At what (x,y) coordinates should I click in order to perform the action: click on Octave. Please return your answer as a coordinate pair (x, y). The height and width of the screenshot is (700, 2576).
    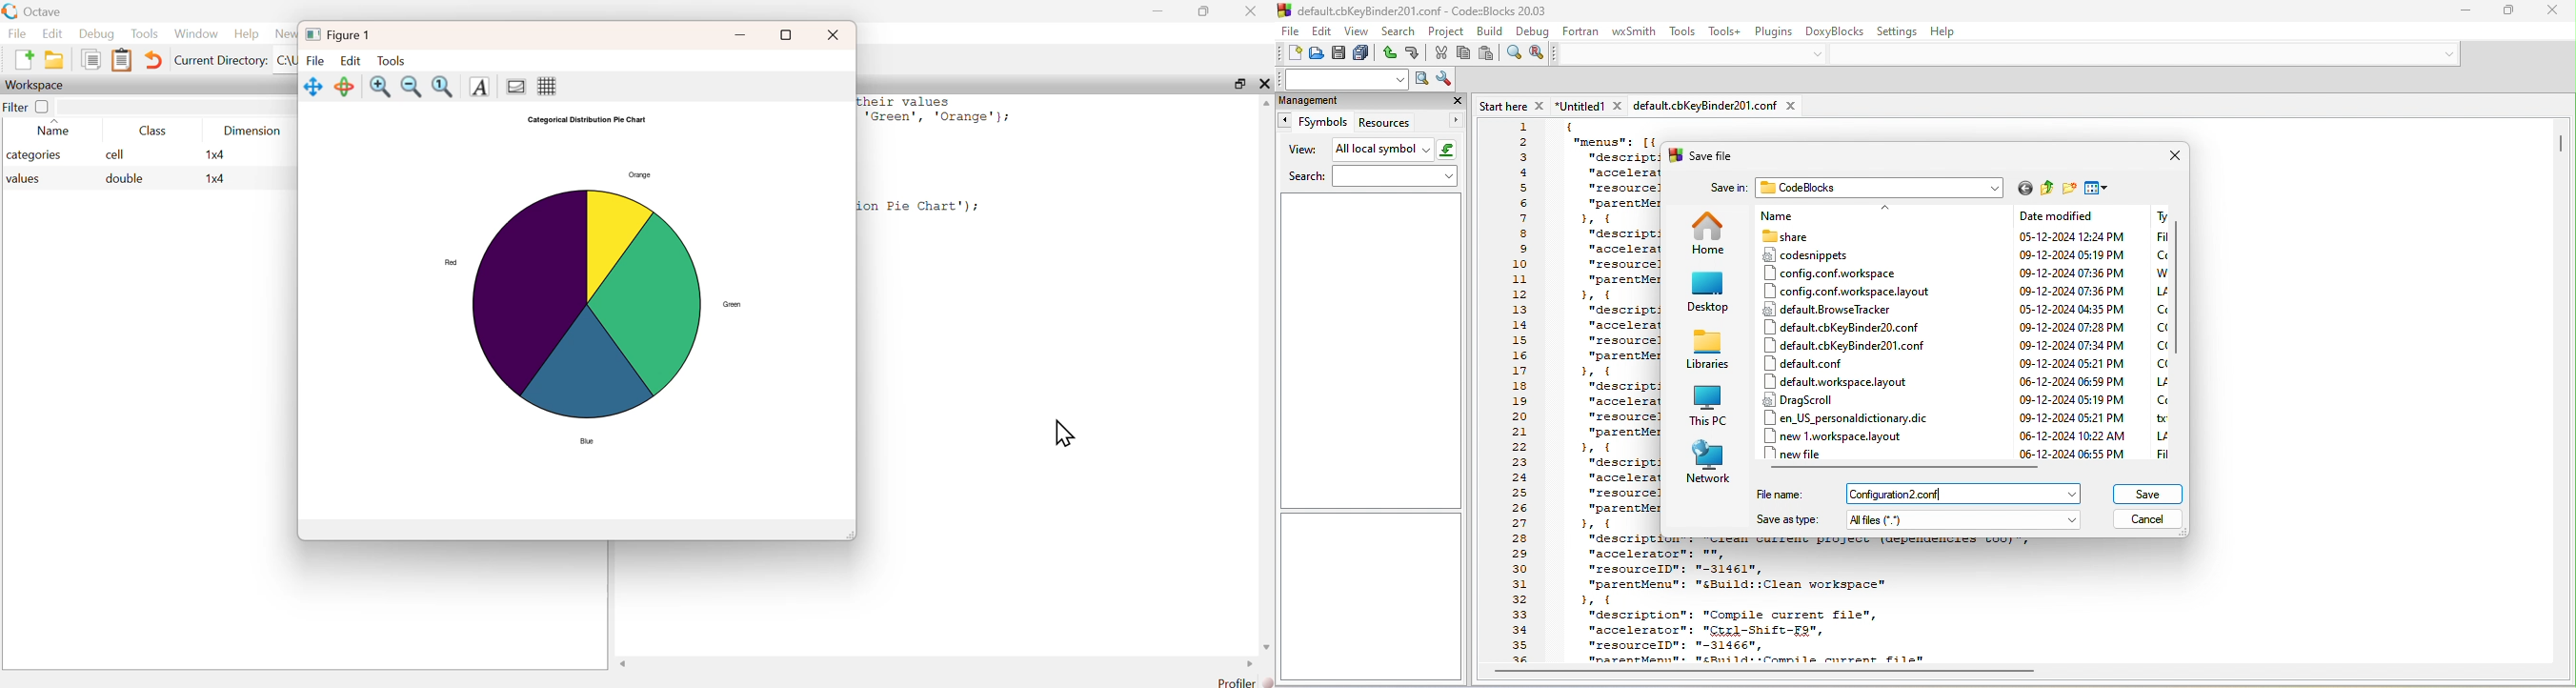
    Looking at the image, I should click on (45, 12).